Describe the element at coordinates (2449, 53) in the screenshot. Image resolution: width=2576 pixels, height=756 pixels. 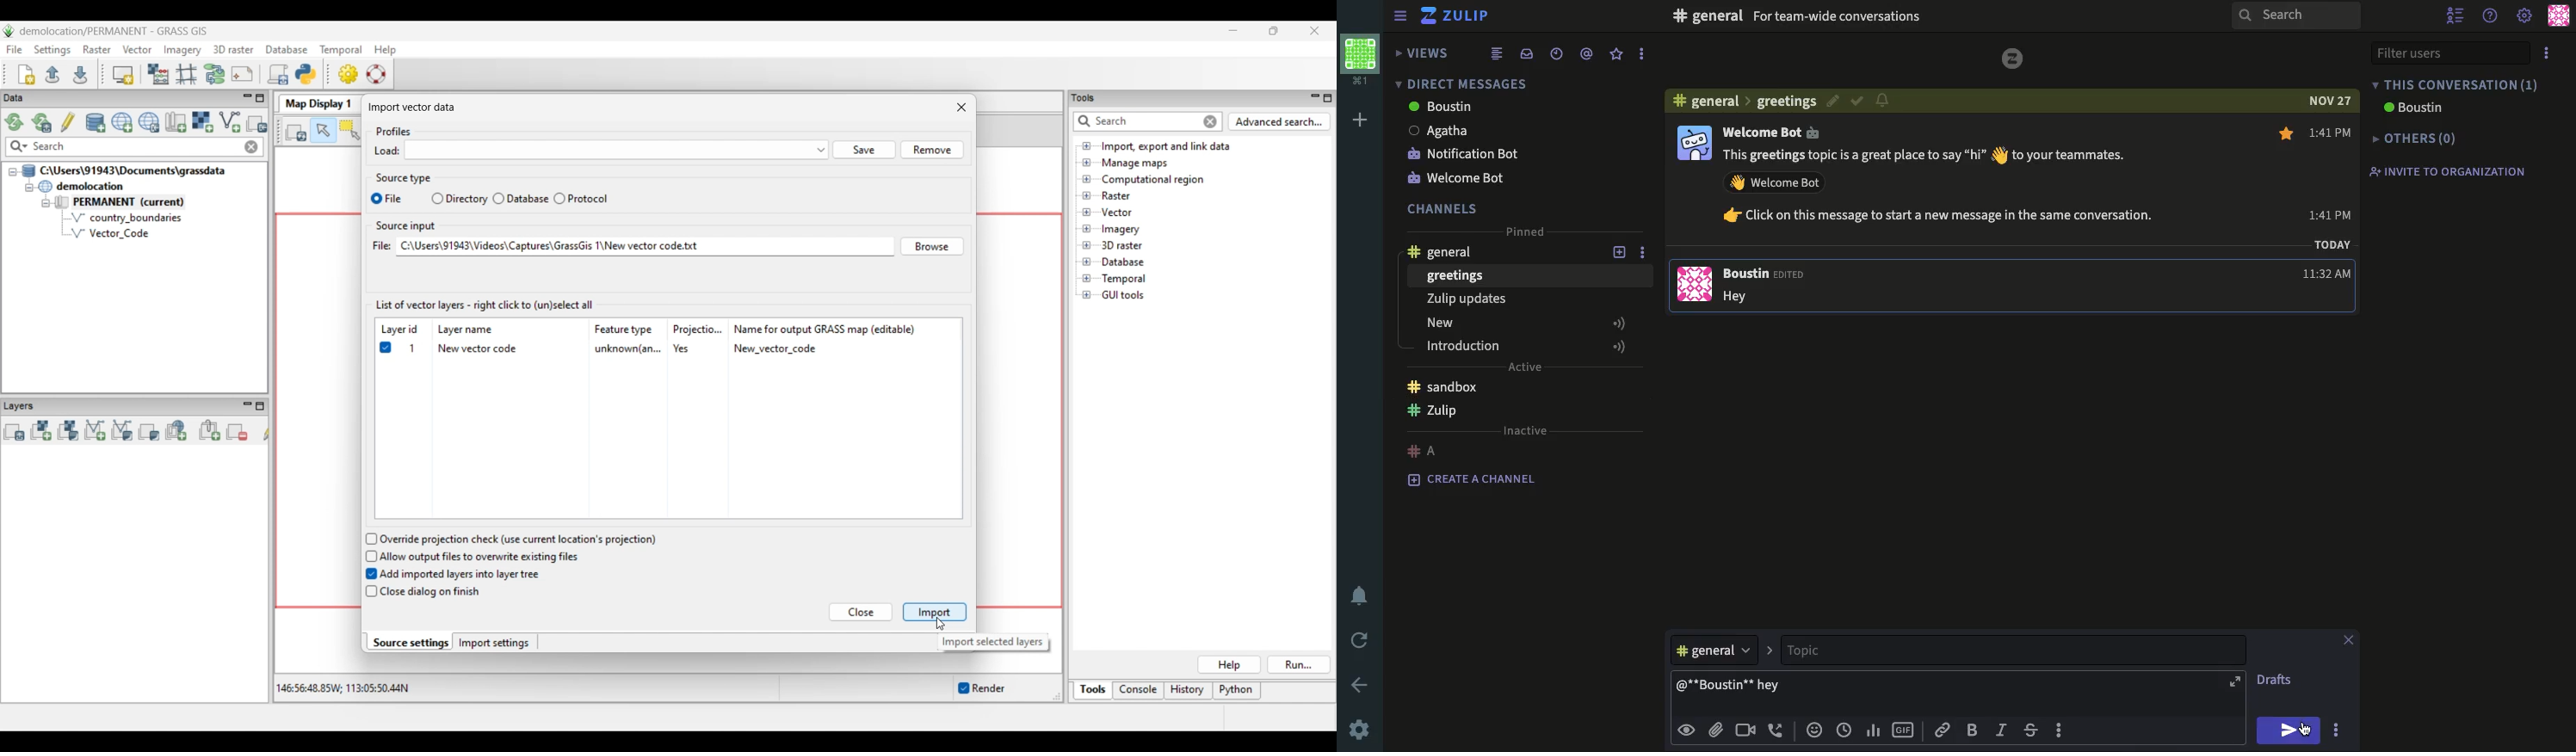
I see `filter users` at that location.